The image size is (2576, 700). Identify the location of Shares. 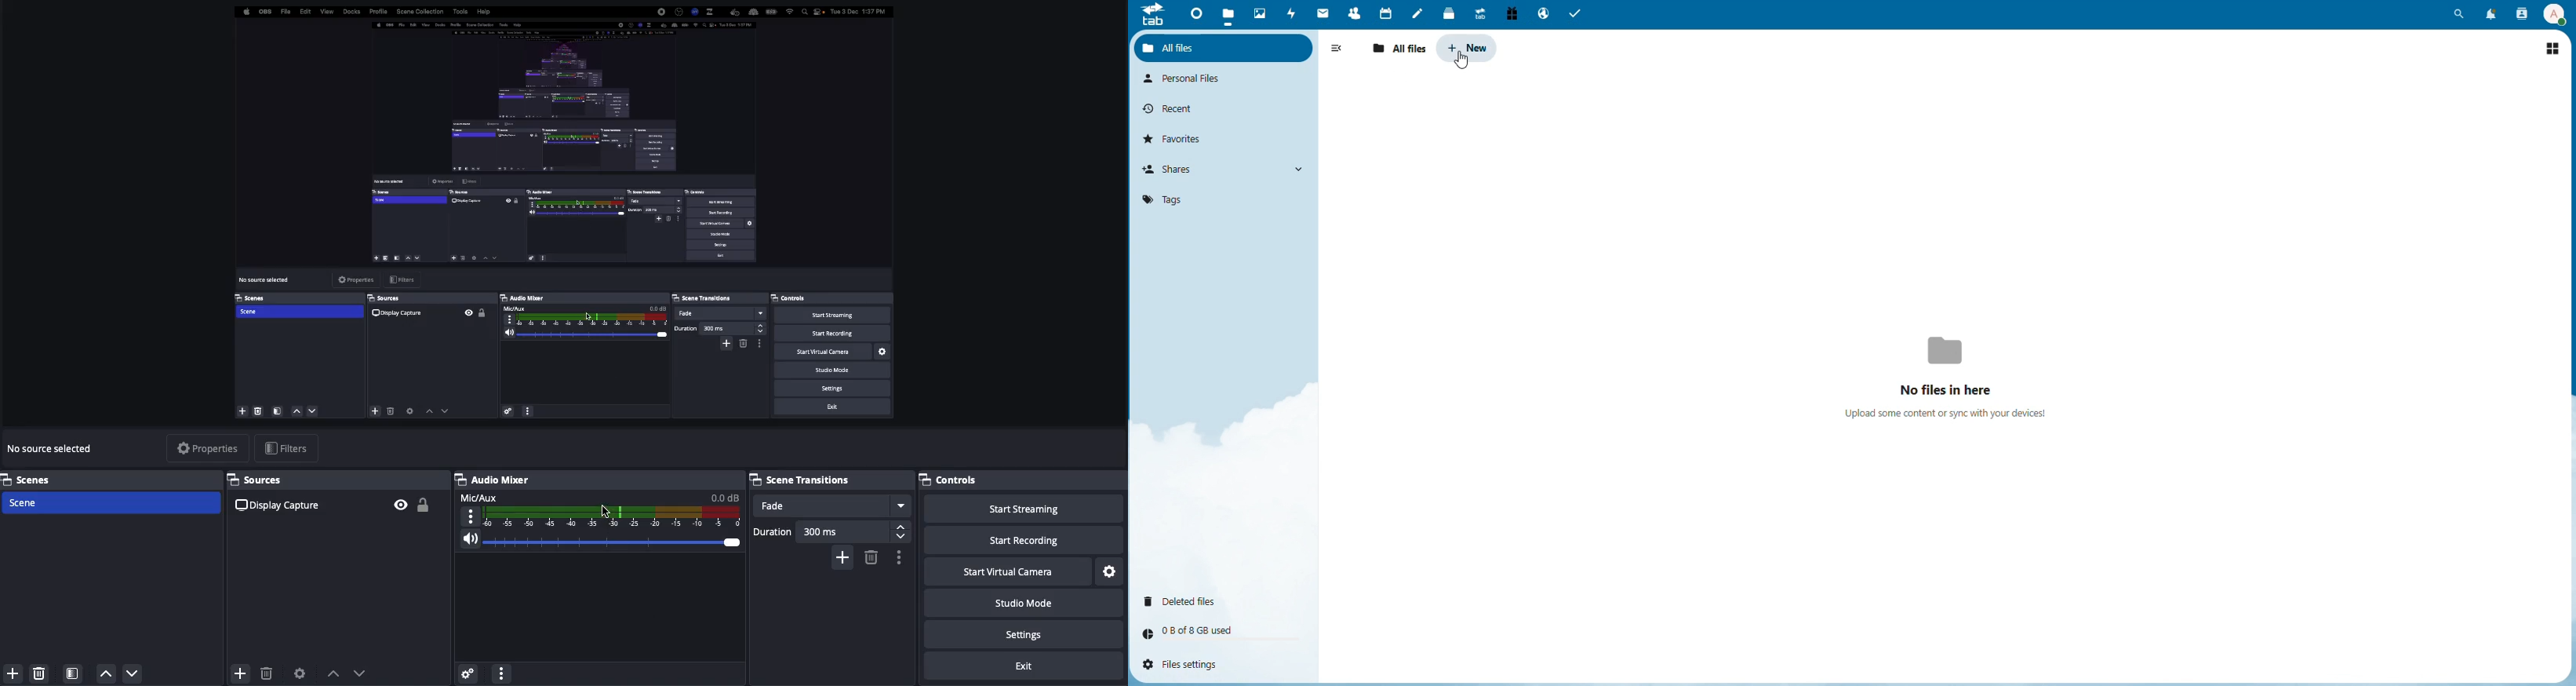
(1175, 169).